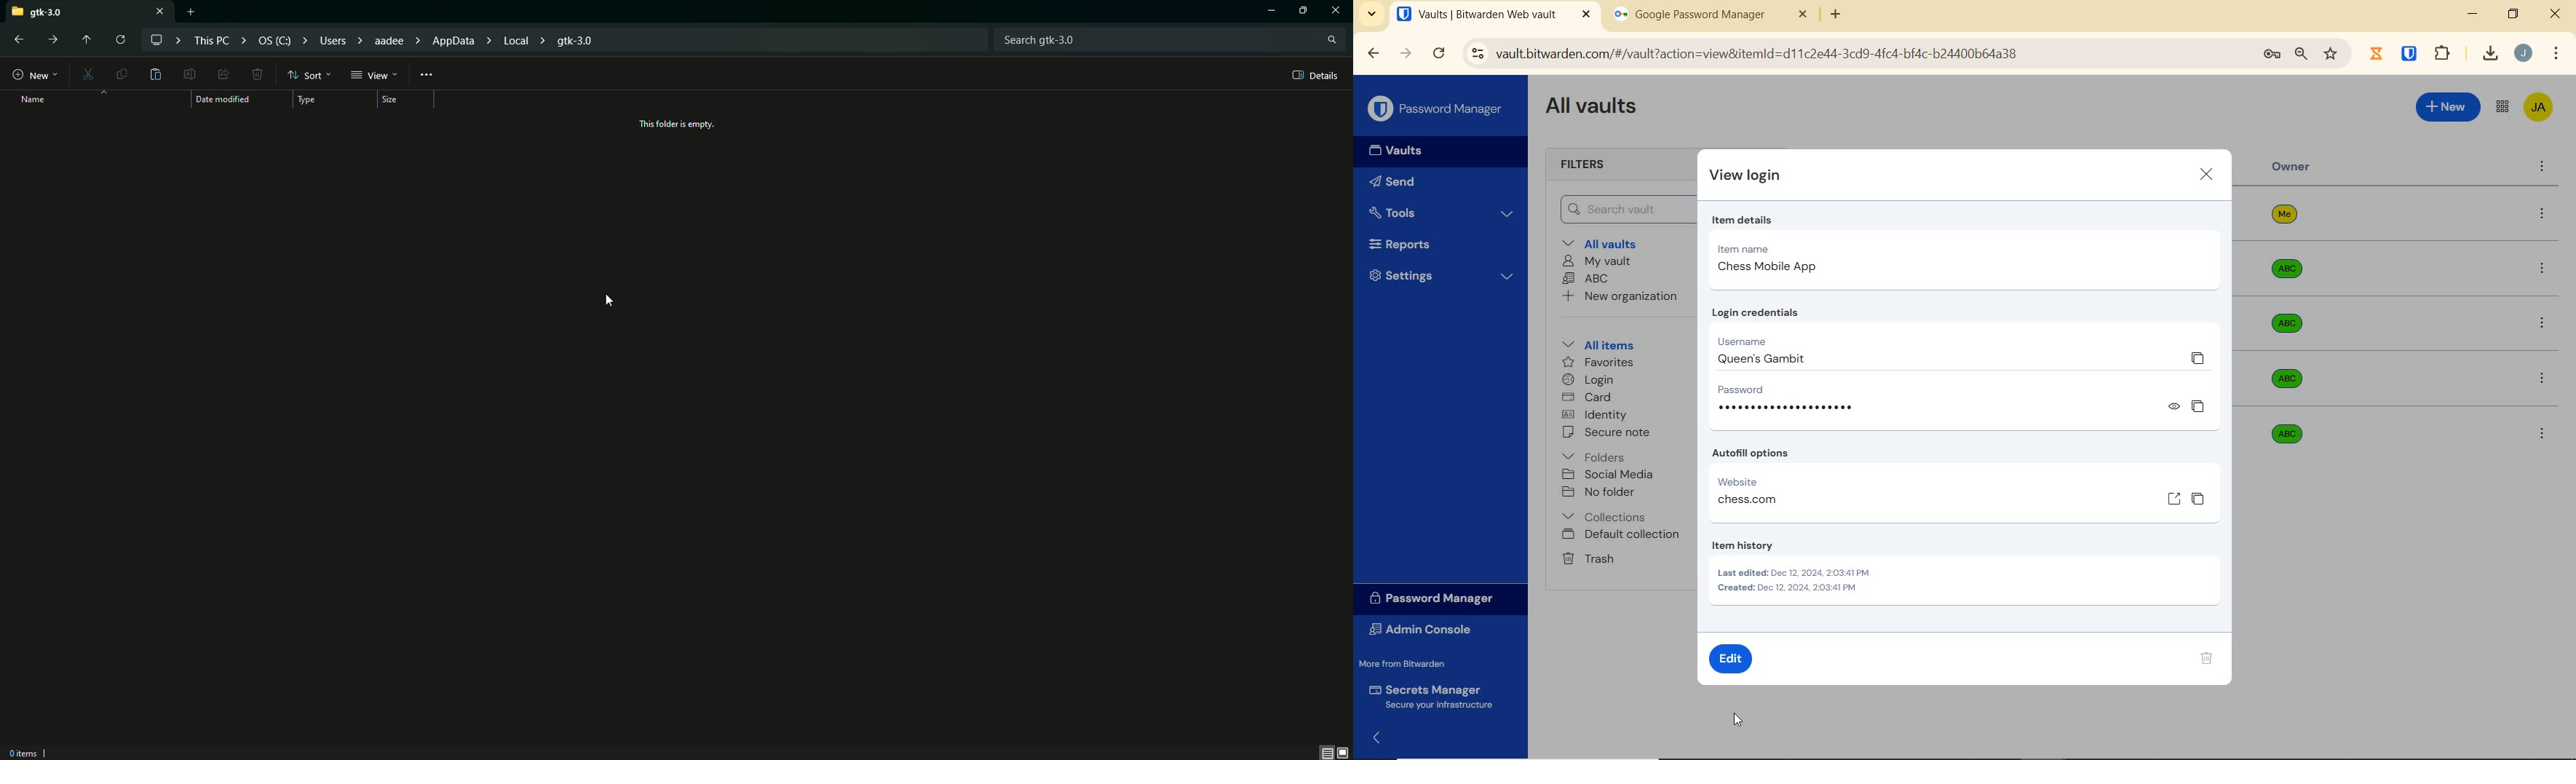  What do you see at coordinates (1428, 697) in the screenshot?
I see `Secrets Manager` at bounding box center [1428, 697].